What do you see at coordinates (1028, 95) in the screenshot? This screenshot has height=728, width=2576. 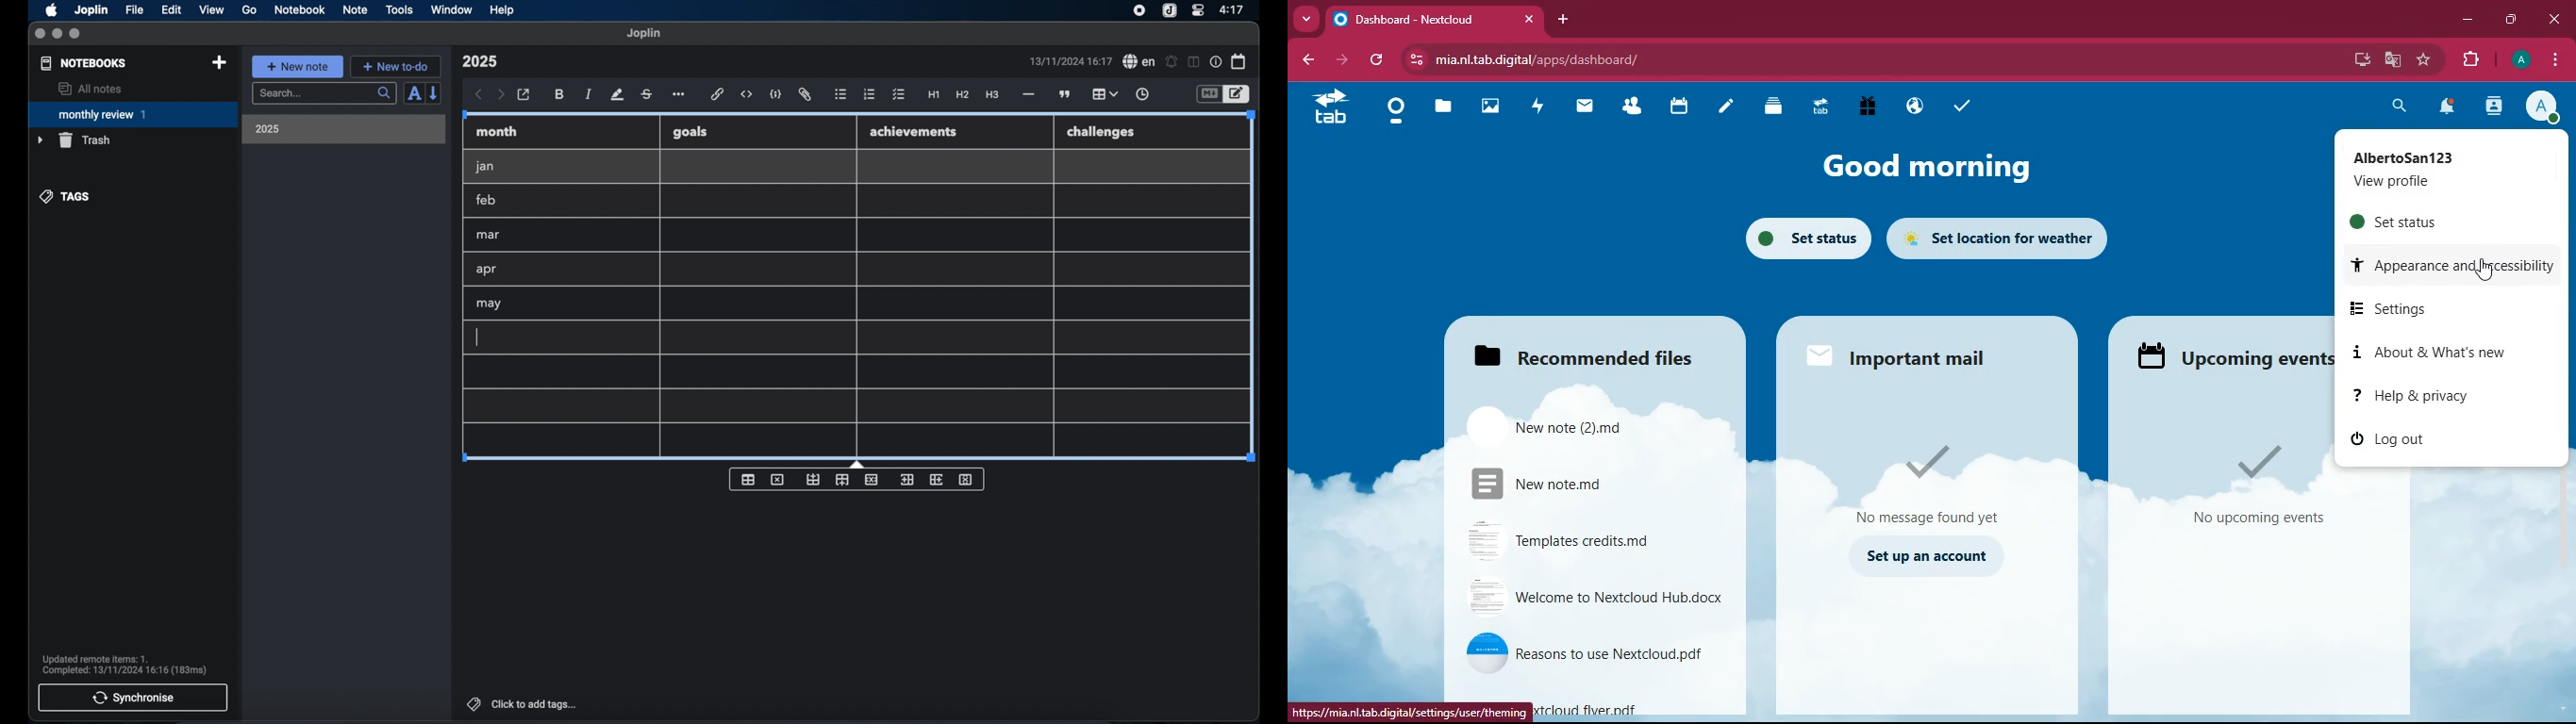 I see `horizontal rule` at bounding box center [1028, 95].